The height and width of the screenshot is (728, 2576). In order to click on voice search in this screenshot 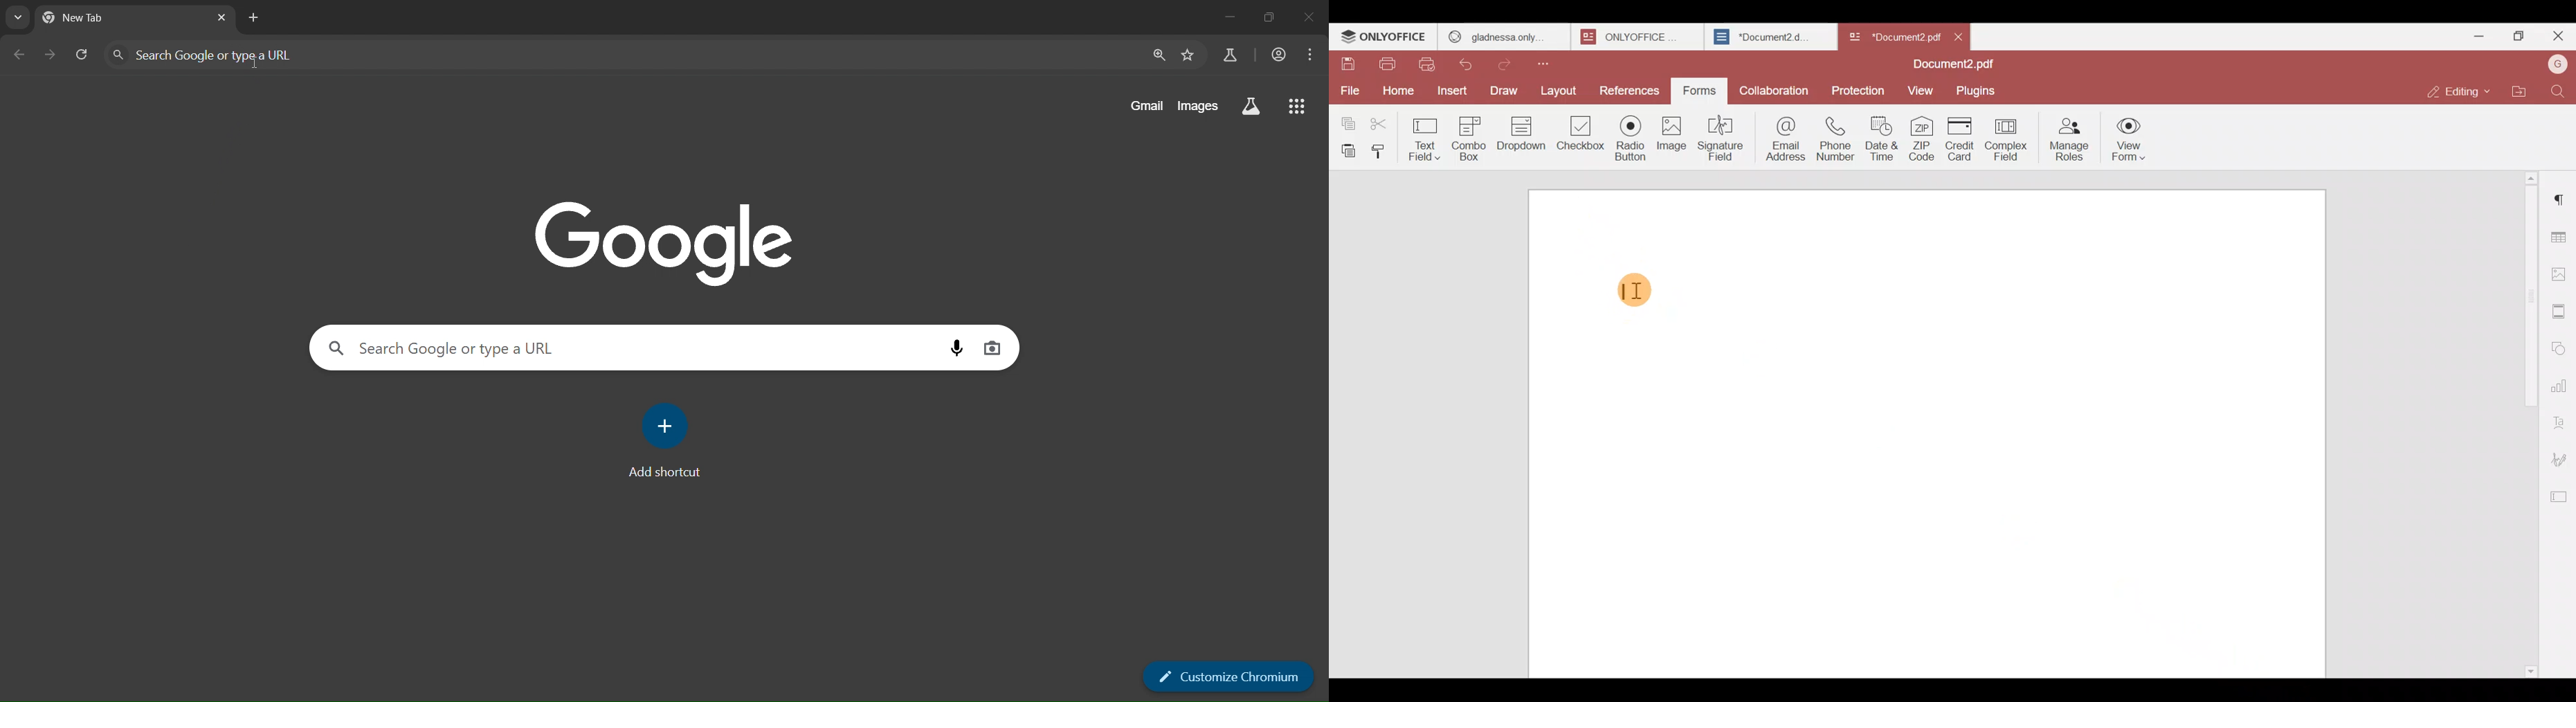, I will do `click(956, 348)`.